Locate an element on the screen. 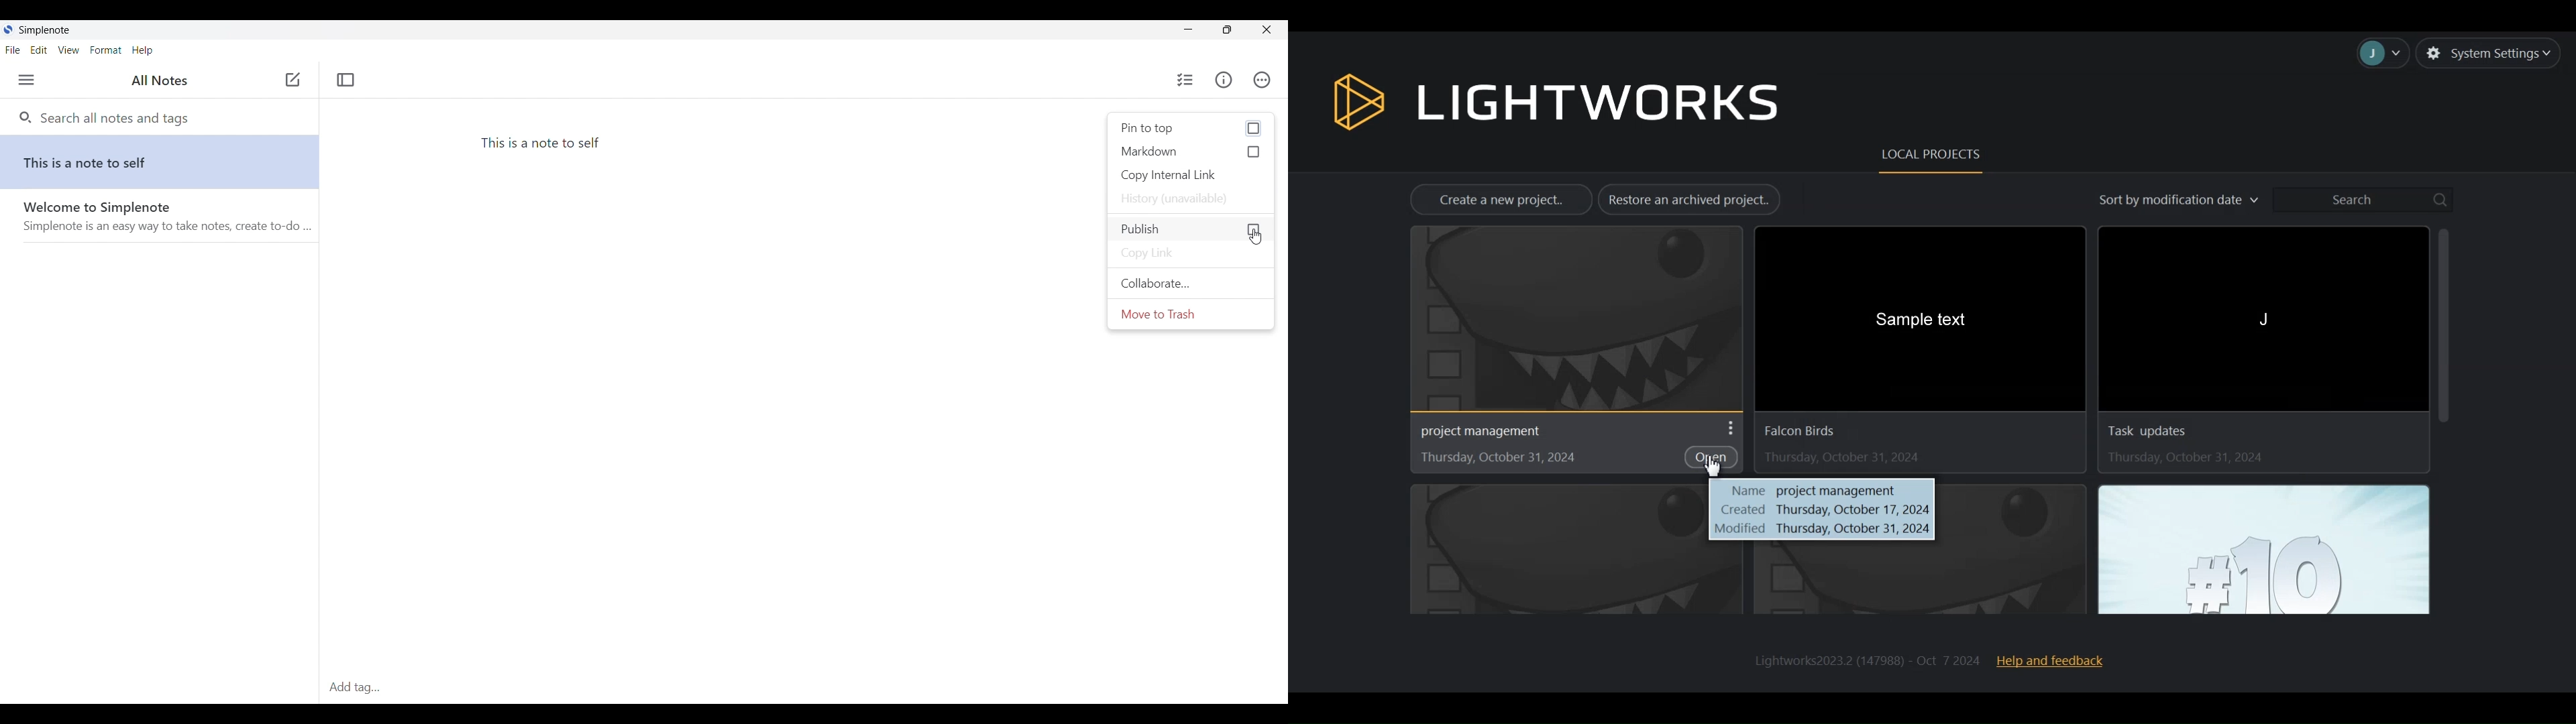 The image size is (2576, 728). publish is located at coordinates (1191, 228).